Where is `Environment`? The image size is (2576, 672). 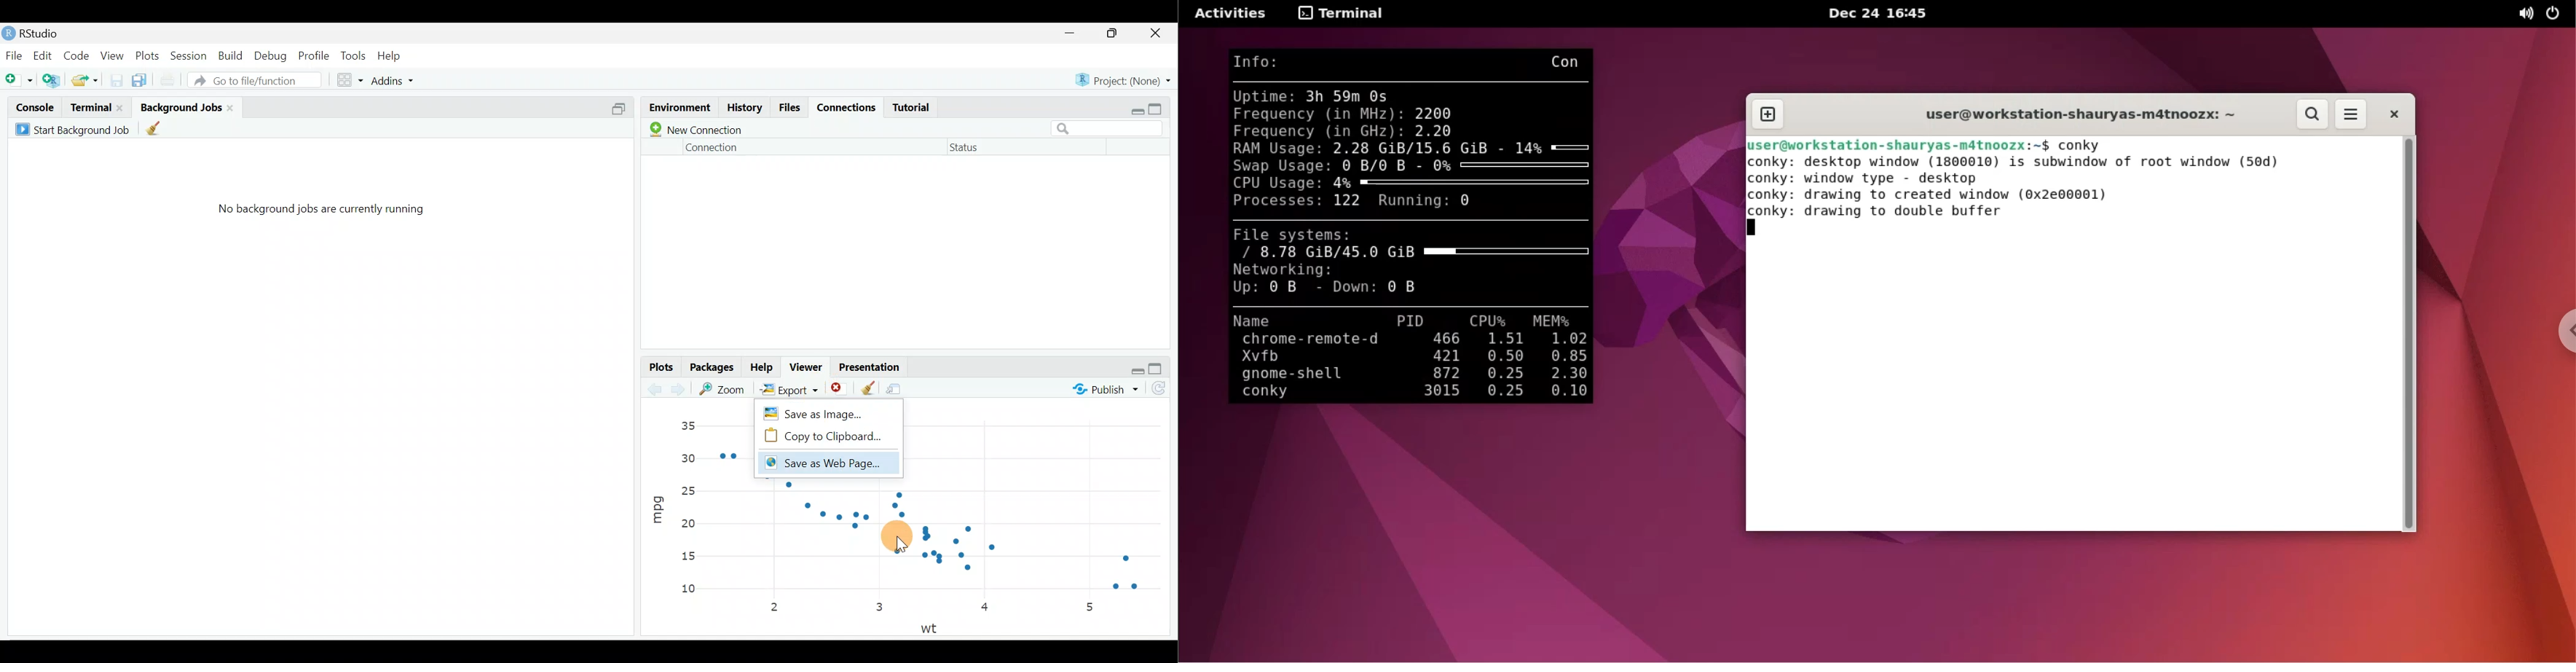
Environment is located at coordinates (679, 104).